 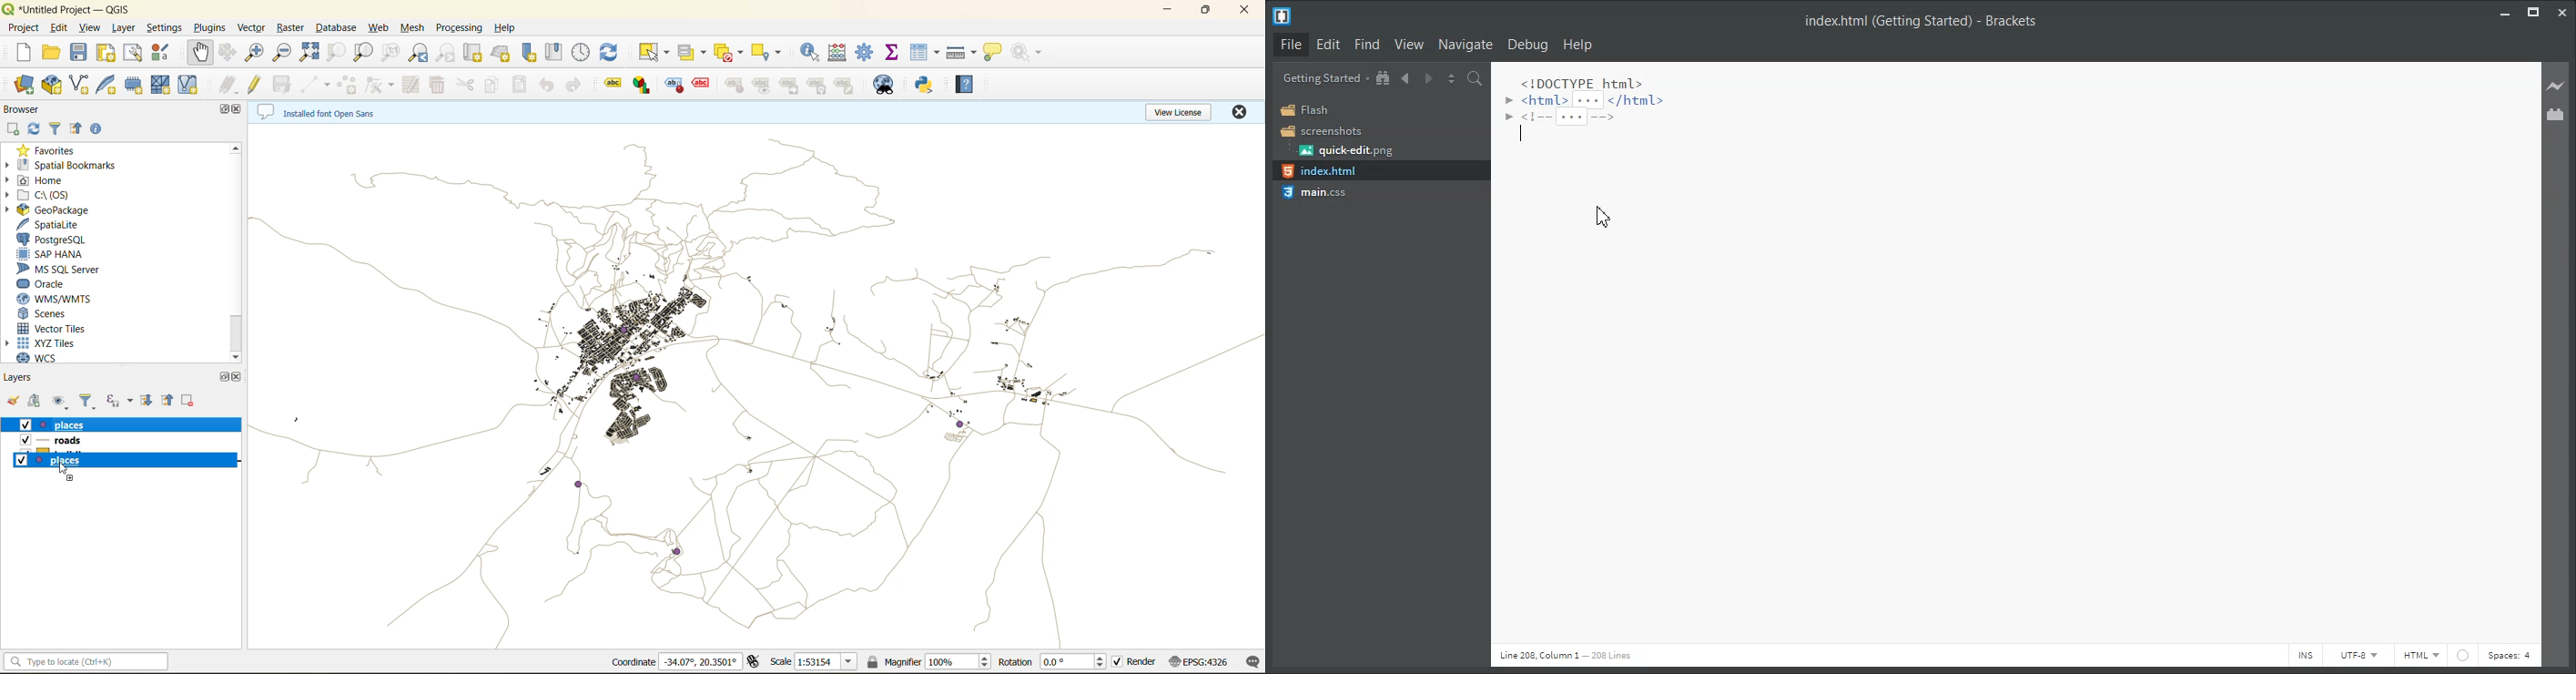 What do you see at coordinates (23, 87) in the screenshot?
I see `open data source manager` at bounding box center [23, 87].